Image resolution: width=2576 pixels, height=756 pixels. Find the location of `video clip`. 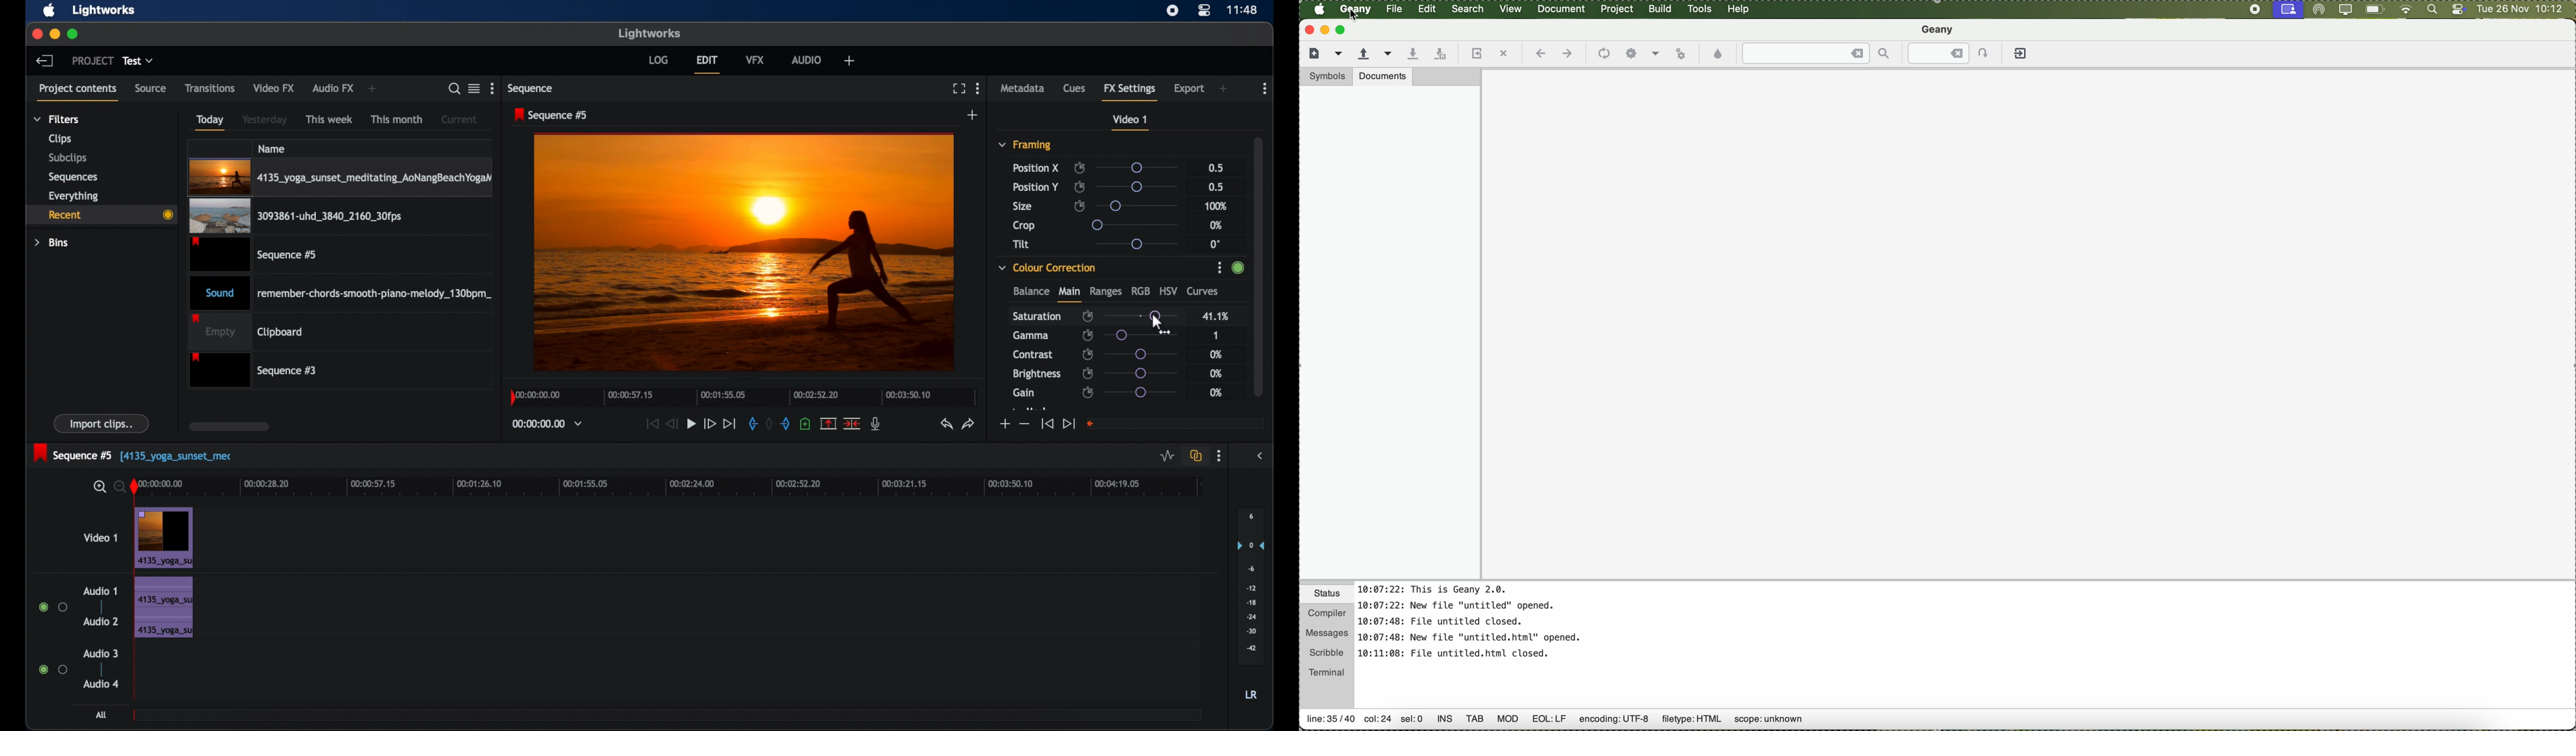

video clip is located at coordinates (295, 217).